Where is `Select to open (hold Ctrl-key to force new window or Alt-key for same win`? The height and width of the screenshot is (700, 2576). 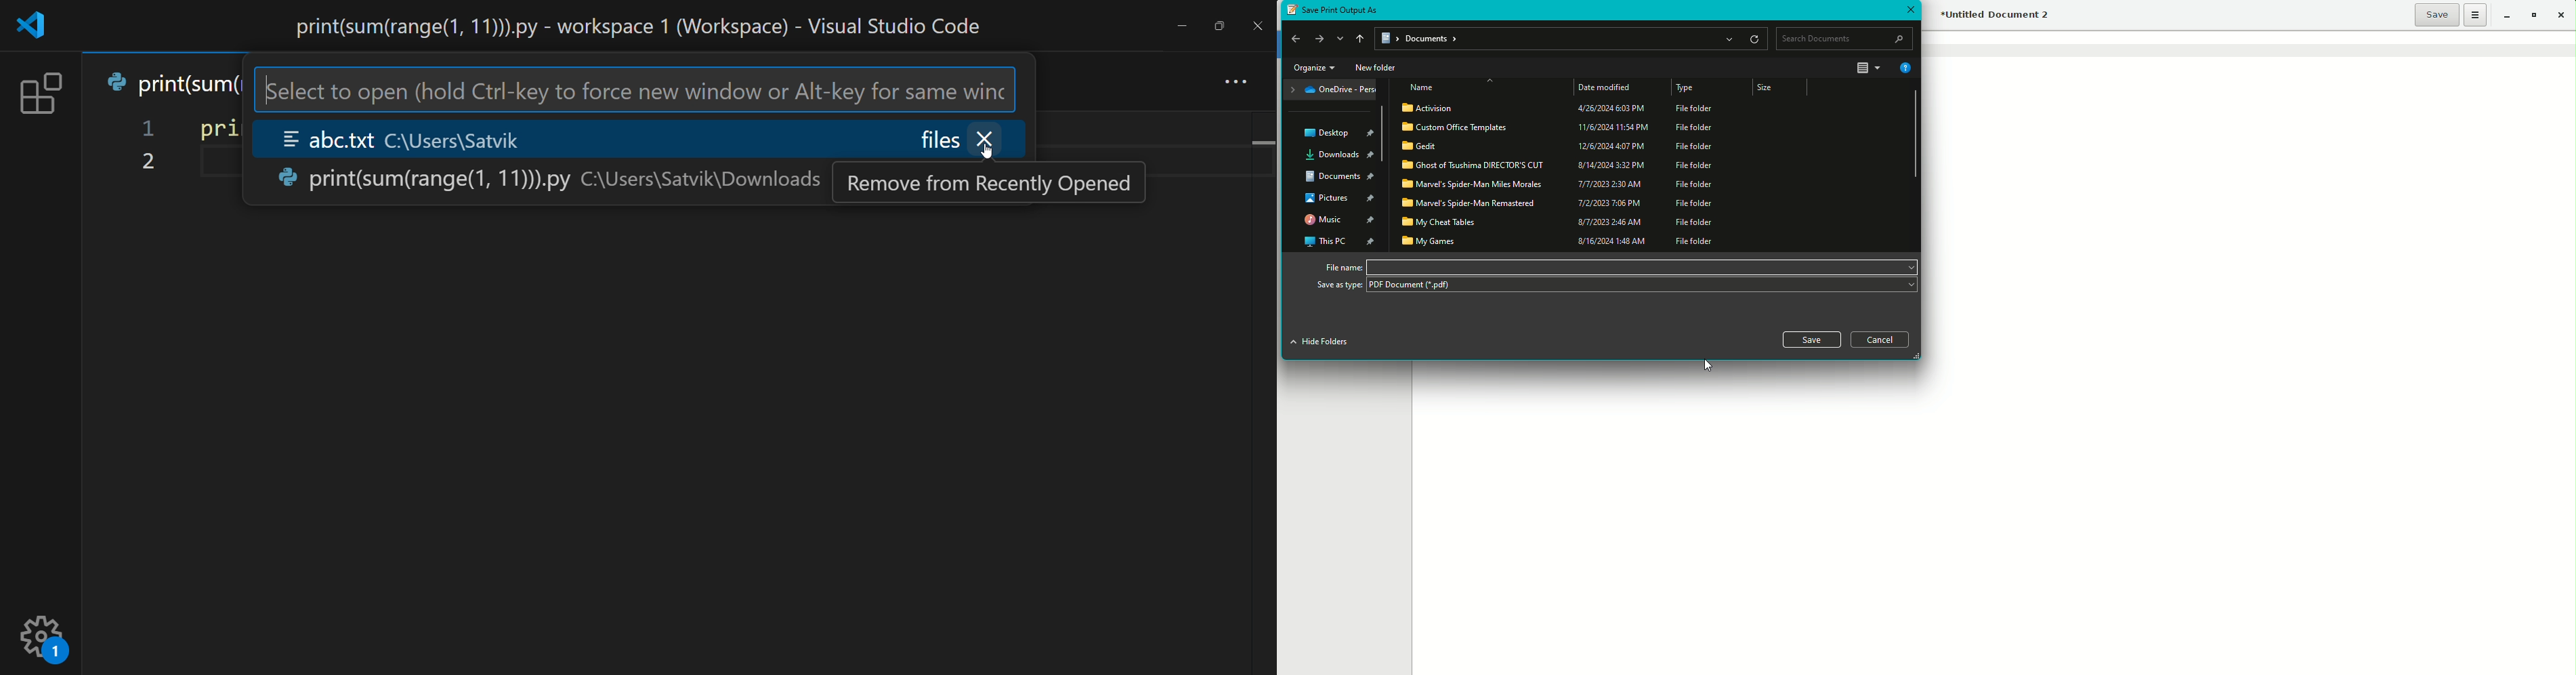 Select to open (hold Ctrl-key to force new window or Alt-key for same win is located at coordinates (635, 91).